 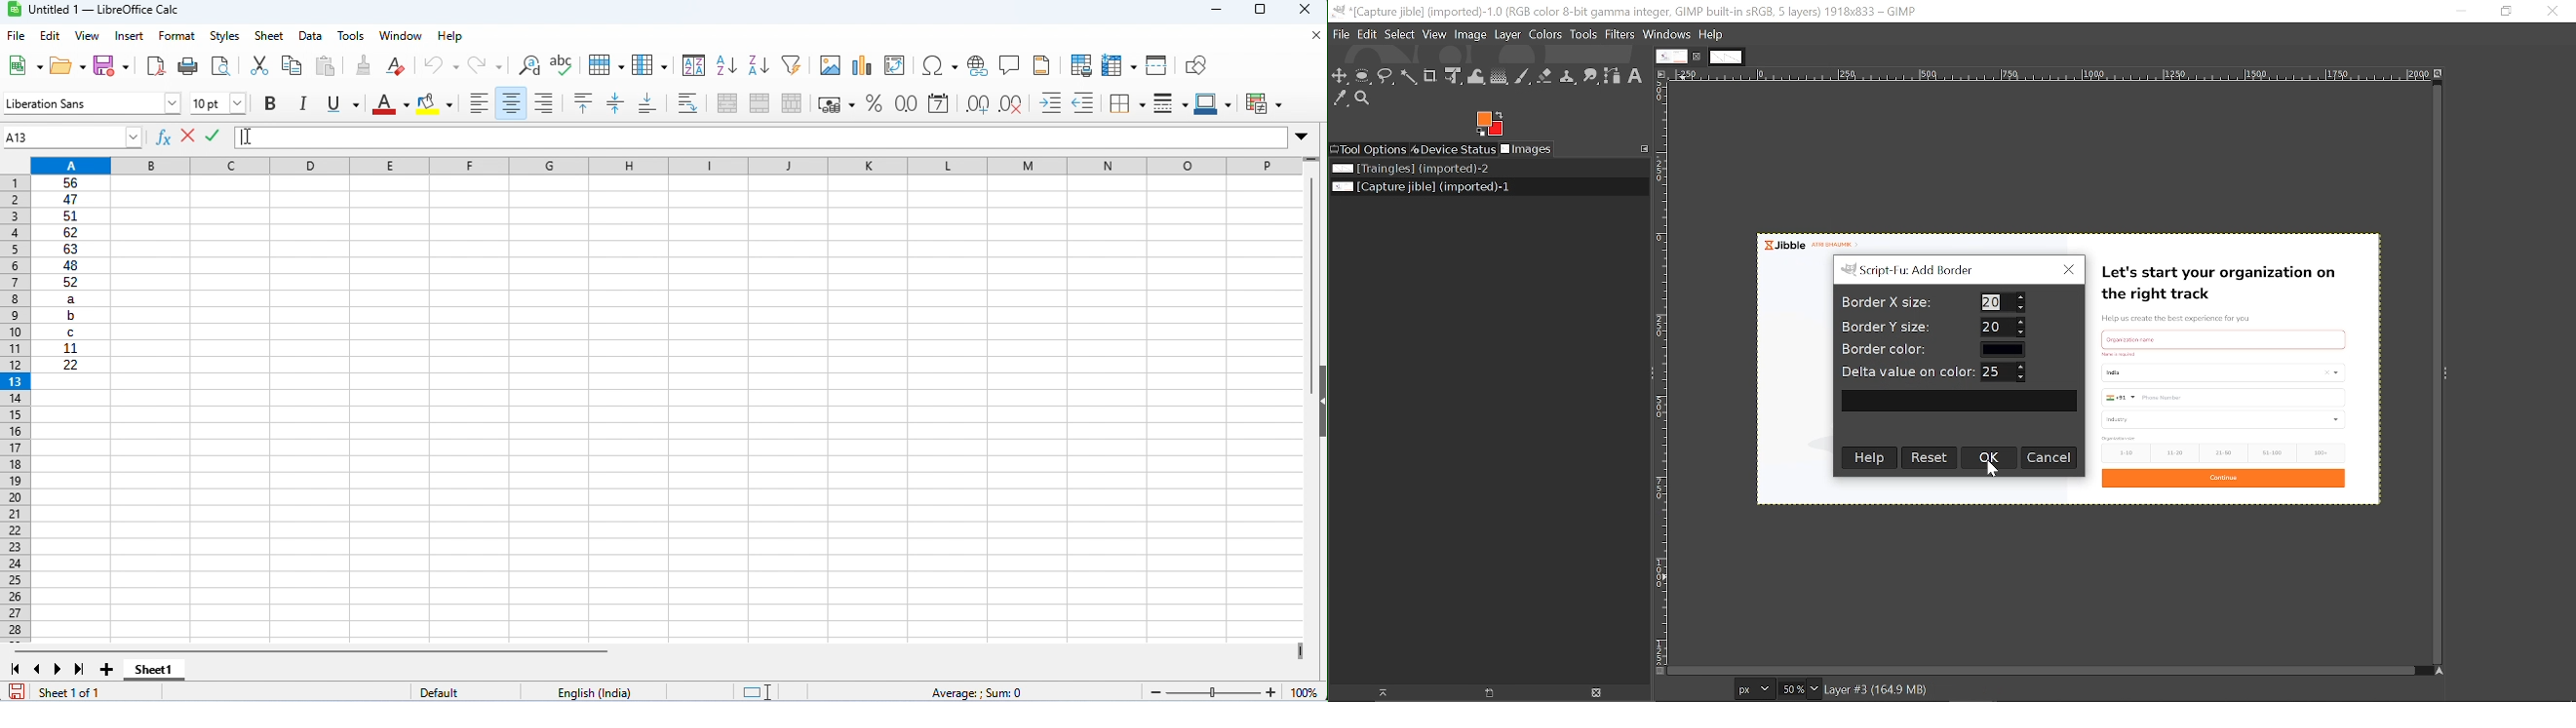 What do you see at coordinates (1422, 186) in the screenshot?
I see `Current file named "Capture Jible"` at bounding box center [1422, 186].